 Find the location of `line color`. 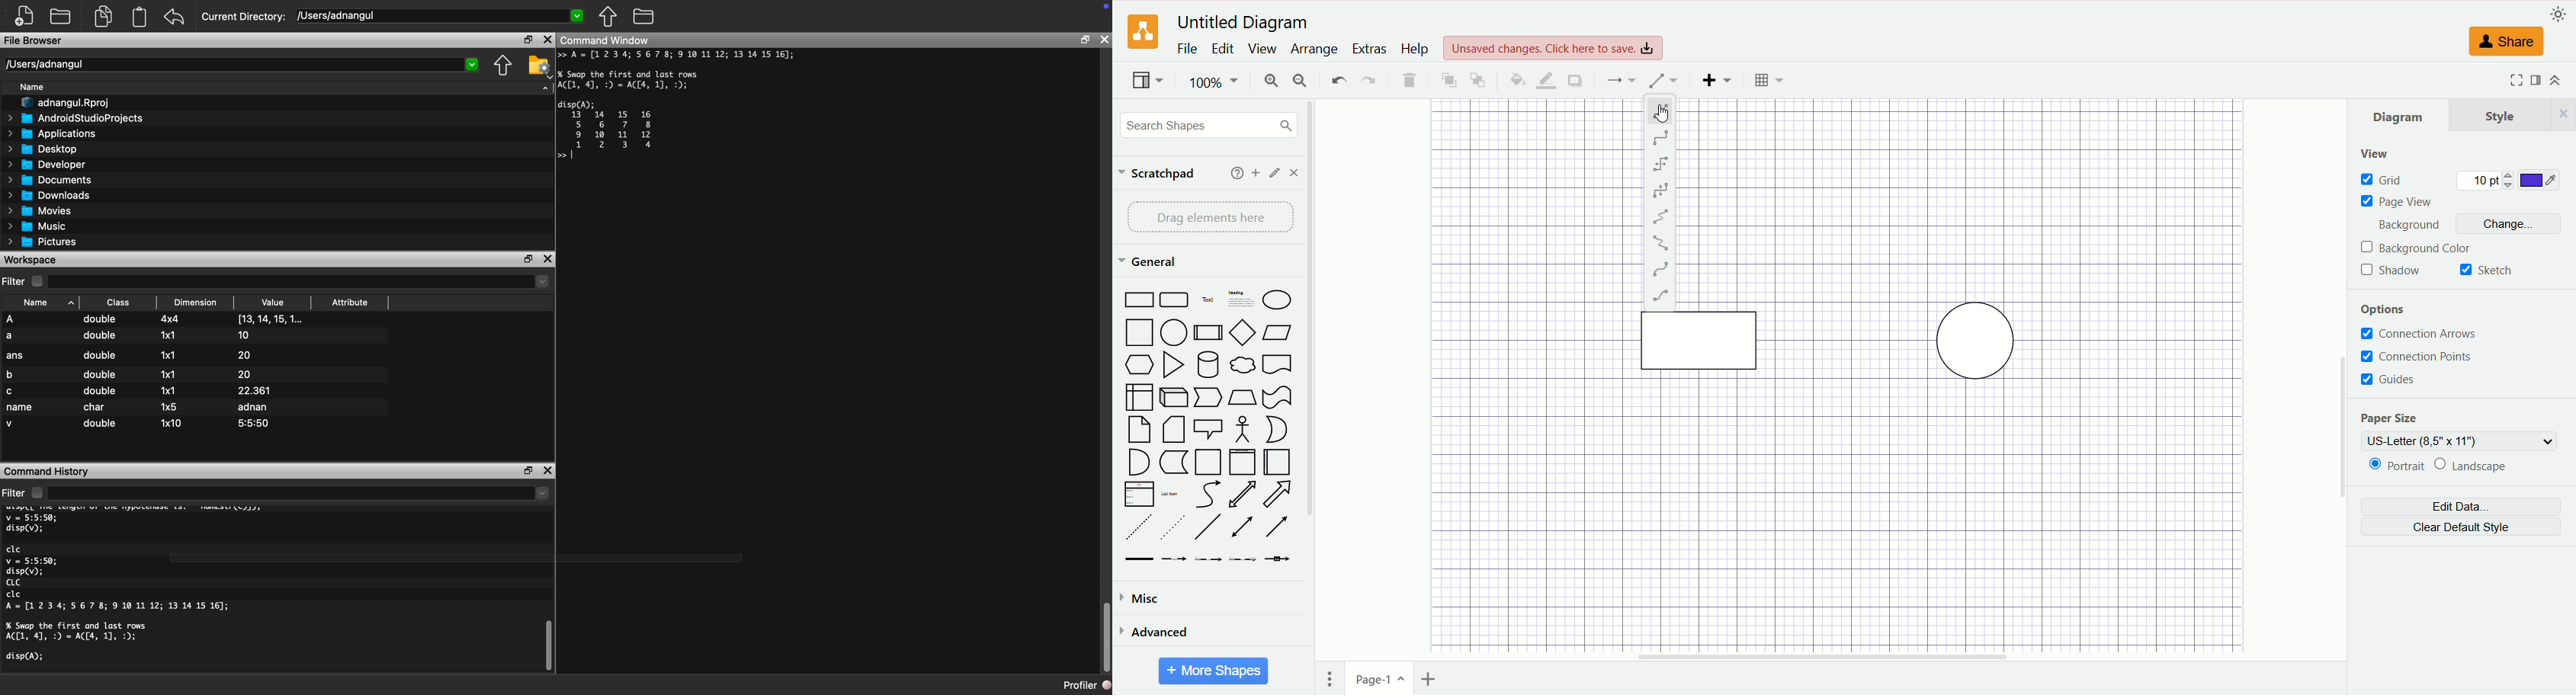

line color is located at coordinates (1548, 81).